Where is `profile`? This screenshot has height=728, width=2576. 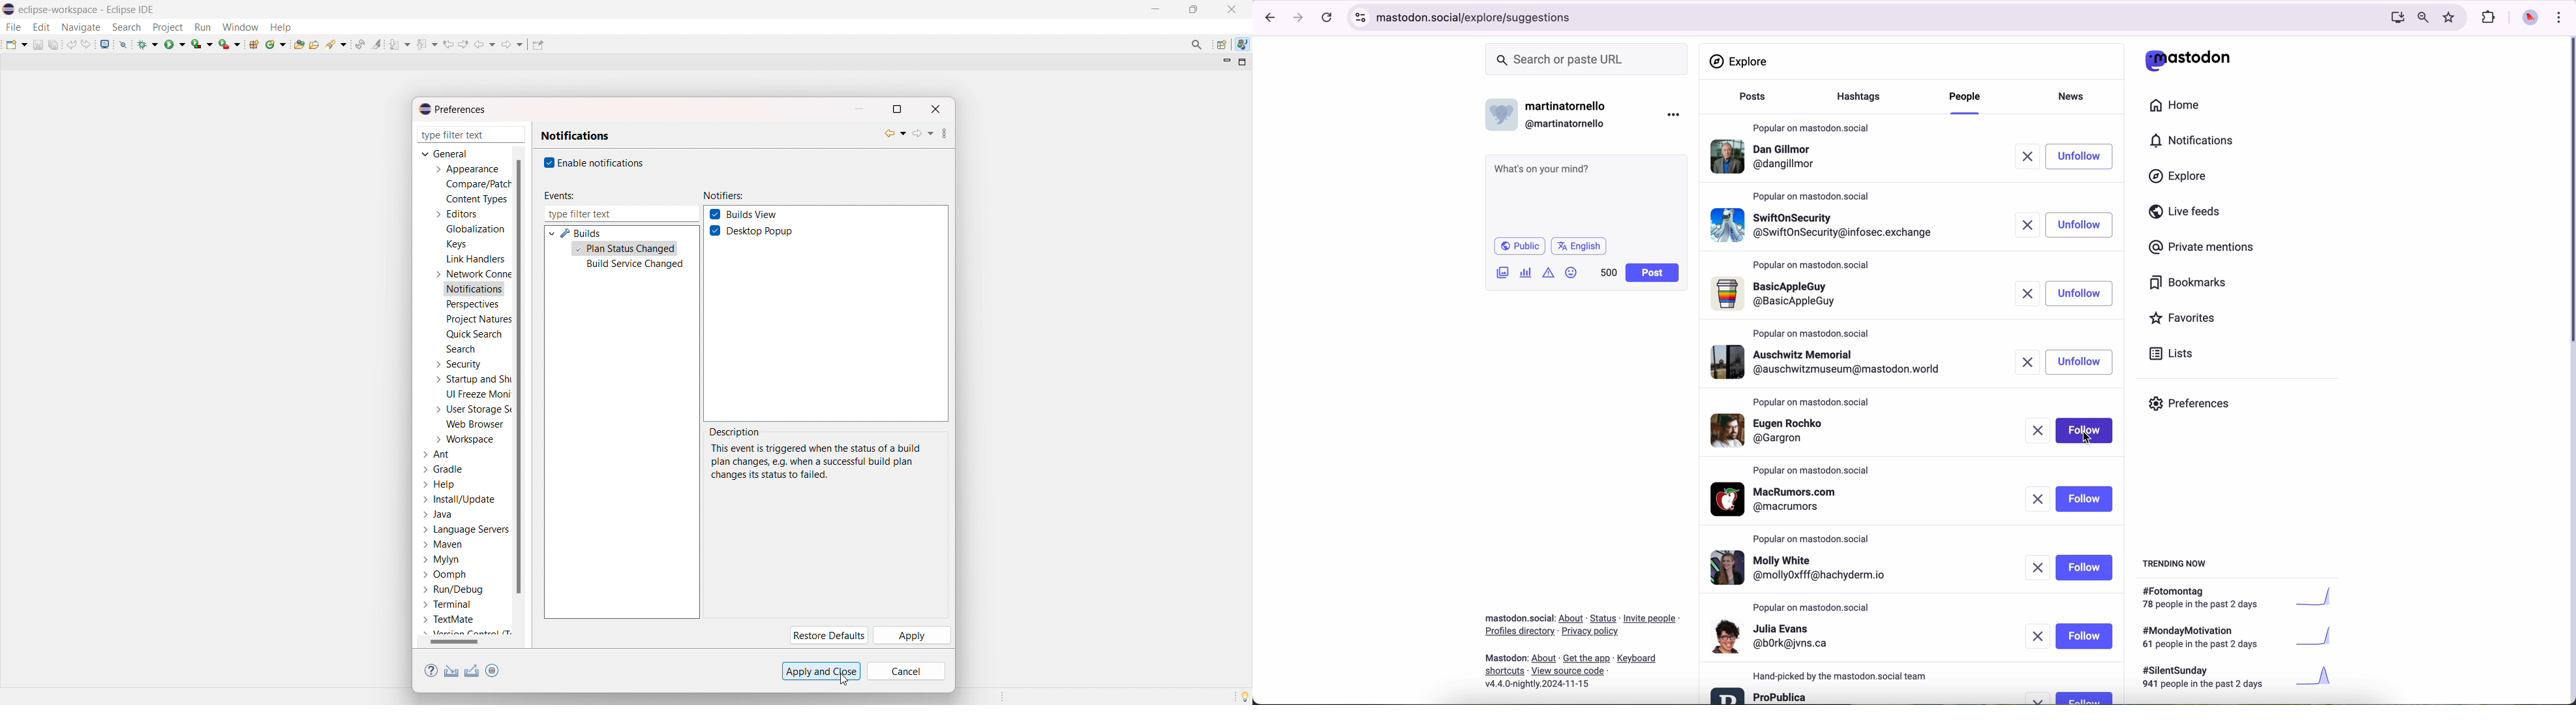 profile is located at coordinates (1808, 569).